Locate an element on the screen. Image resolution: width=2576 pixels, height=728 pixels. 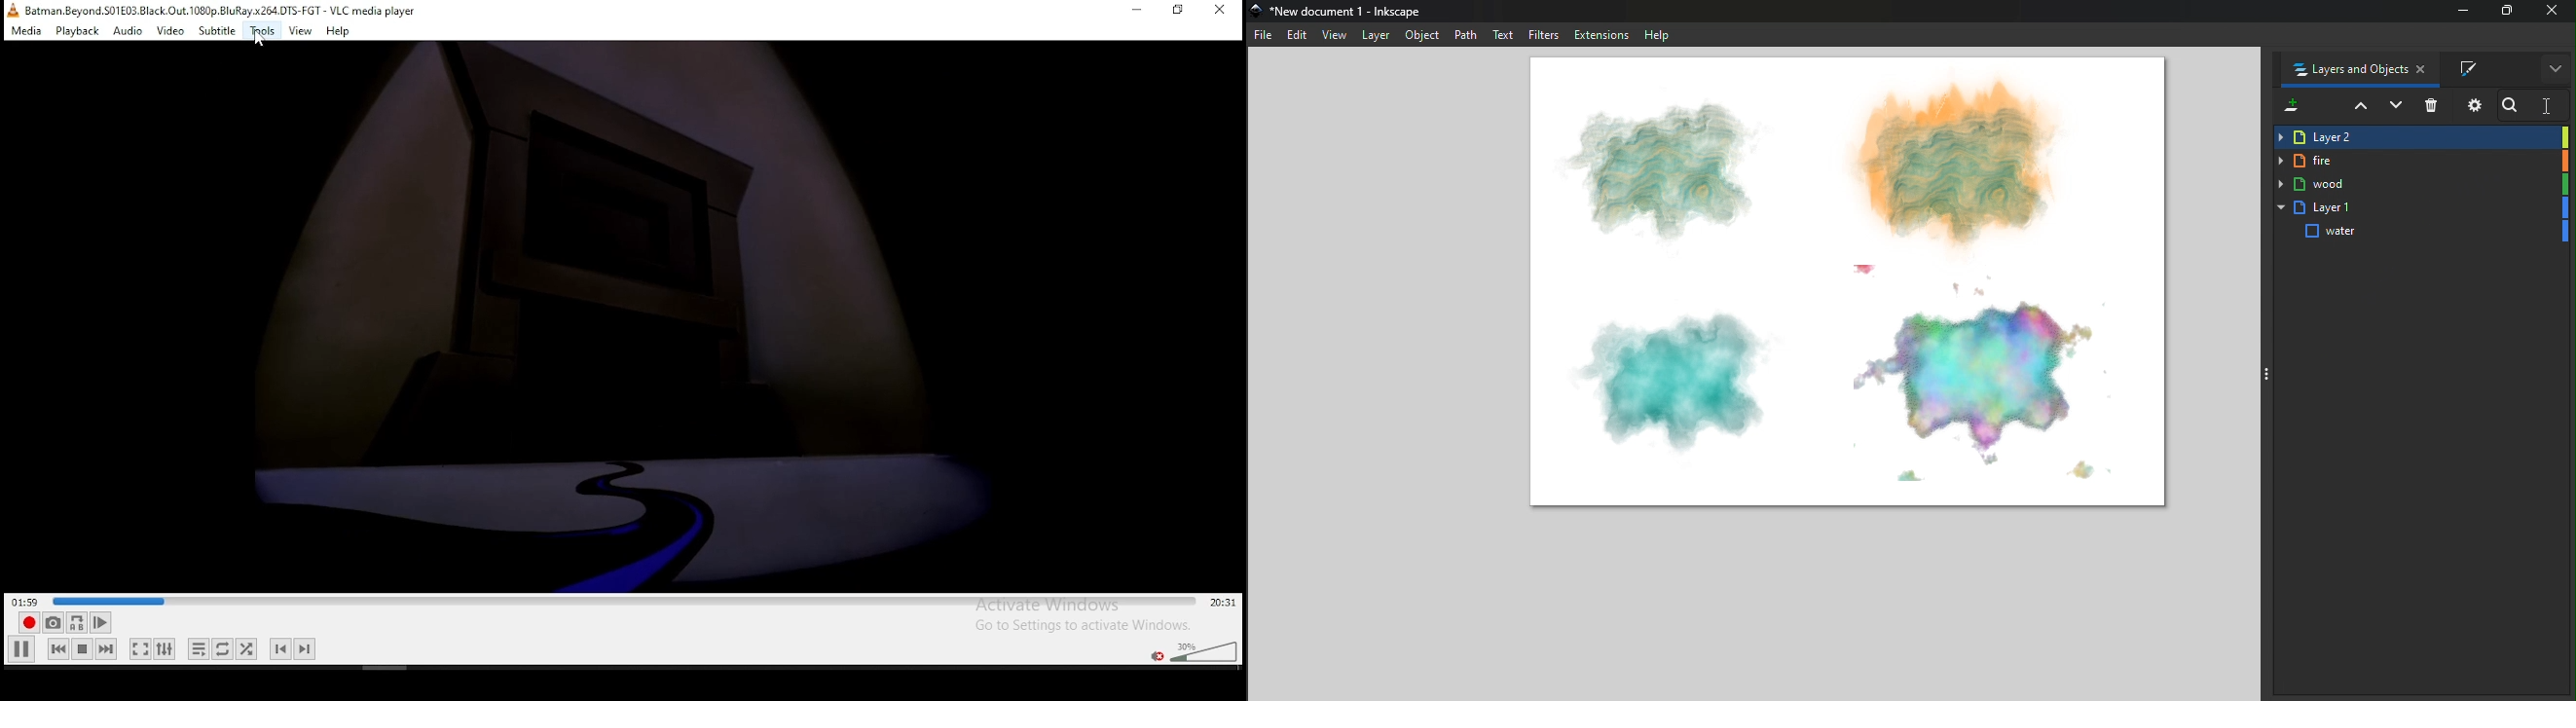
next track in playlist. Skips forward when held is located at coordinates (105, 648).